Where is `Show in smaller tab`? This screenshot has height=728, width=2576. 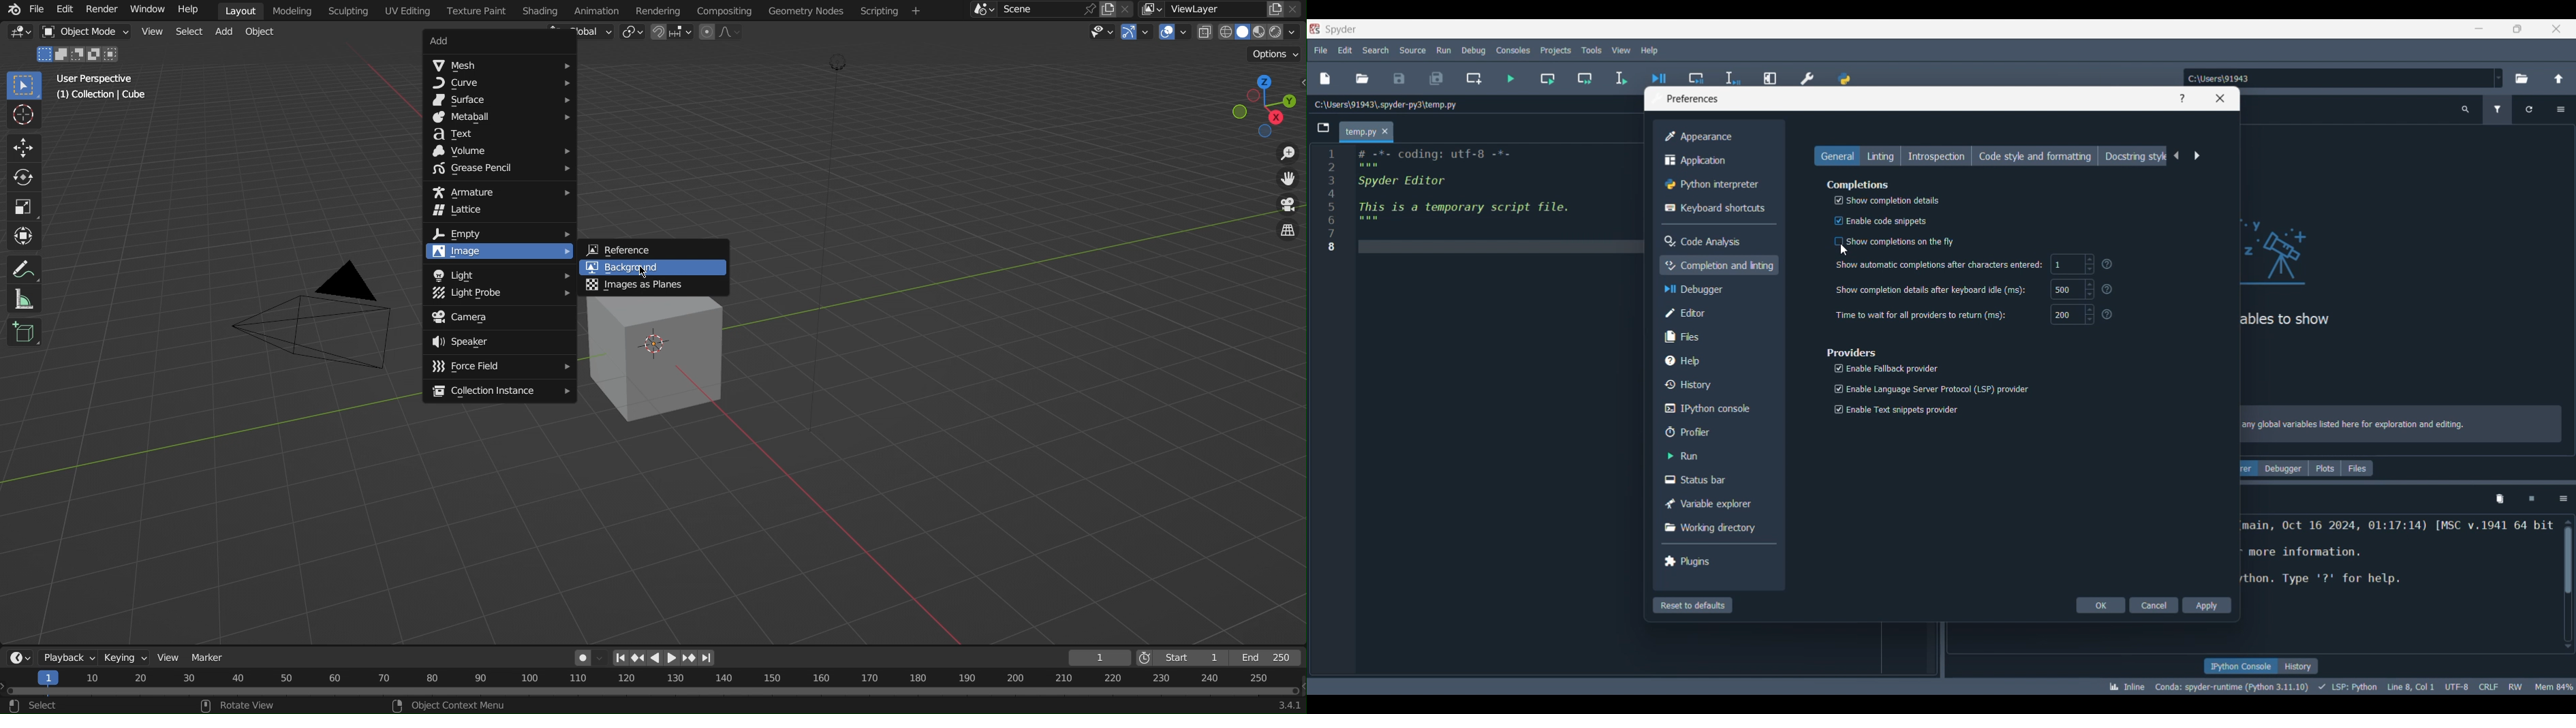
Show in smaller tab is located at coordinates (2517, 29).